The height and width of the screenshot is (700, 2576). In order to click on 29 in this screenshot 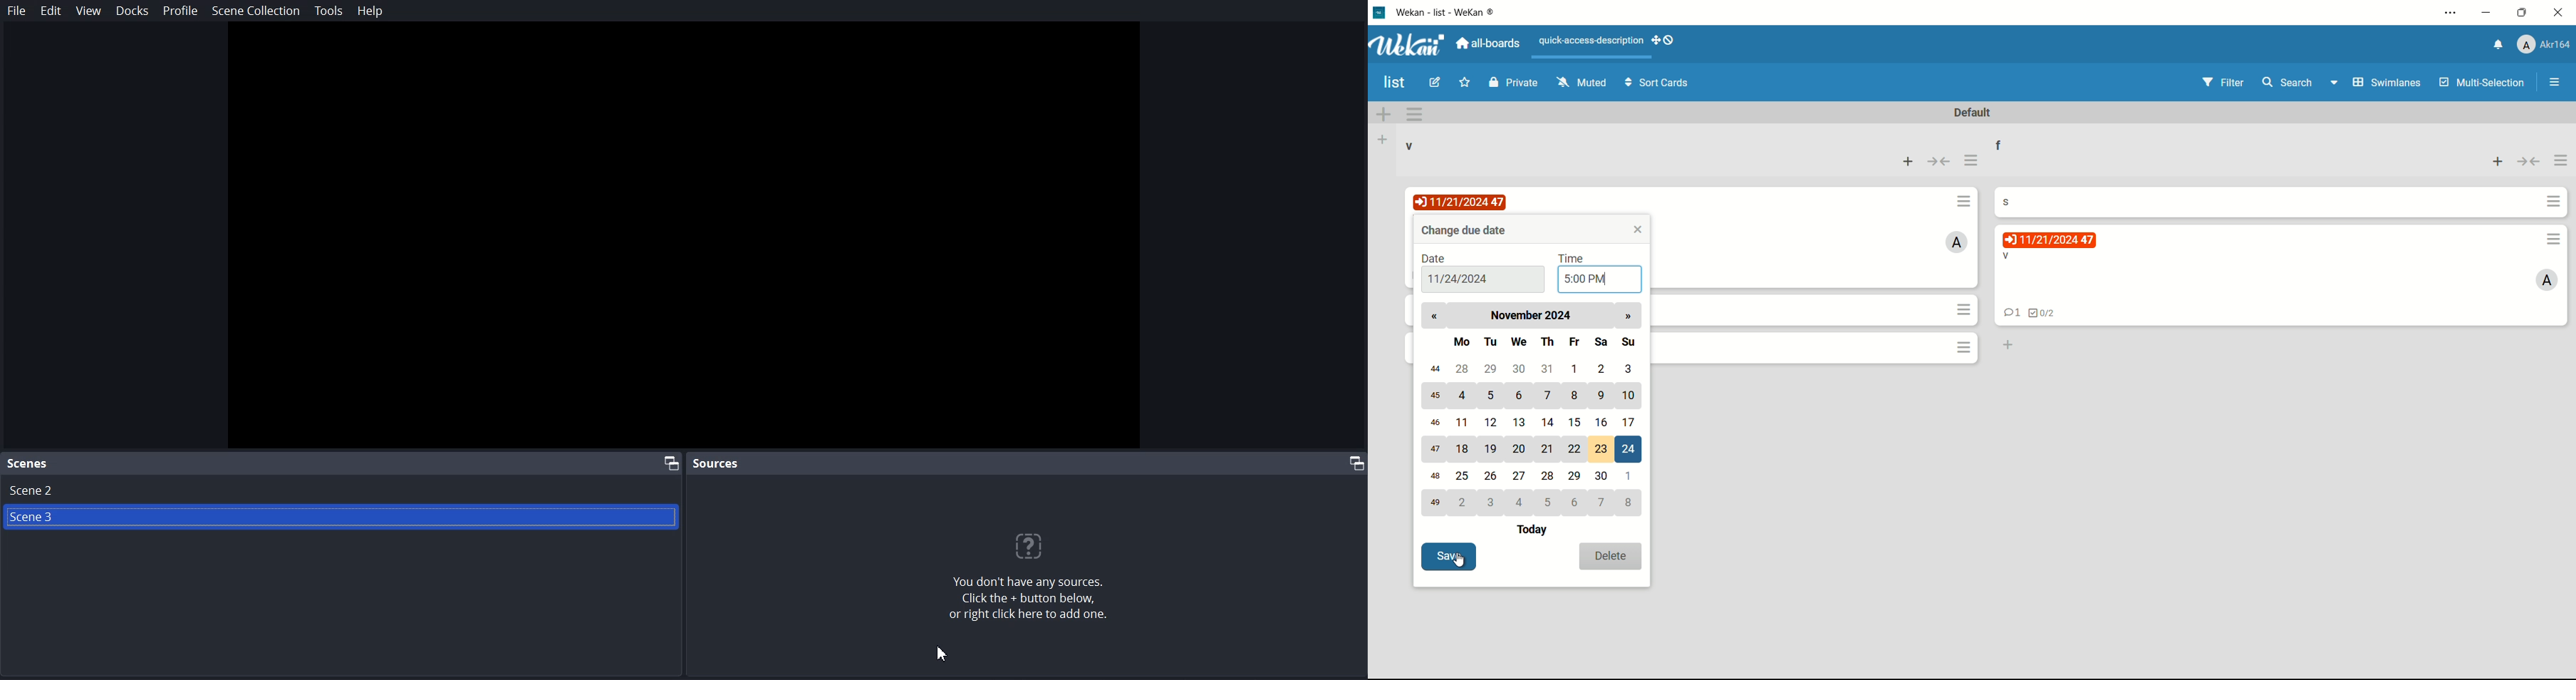, I will do `click(1575, 477)`.